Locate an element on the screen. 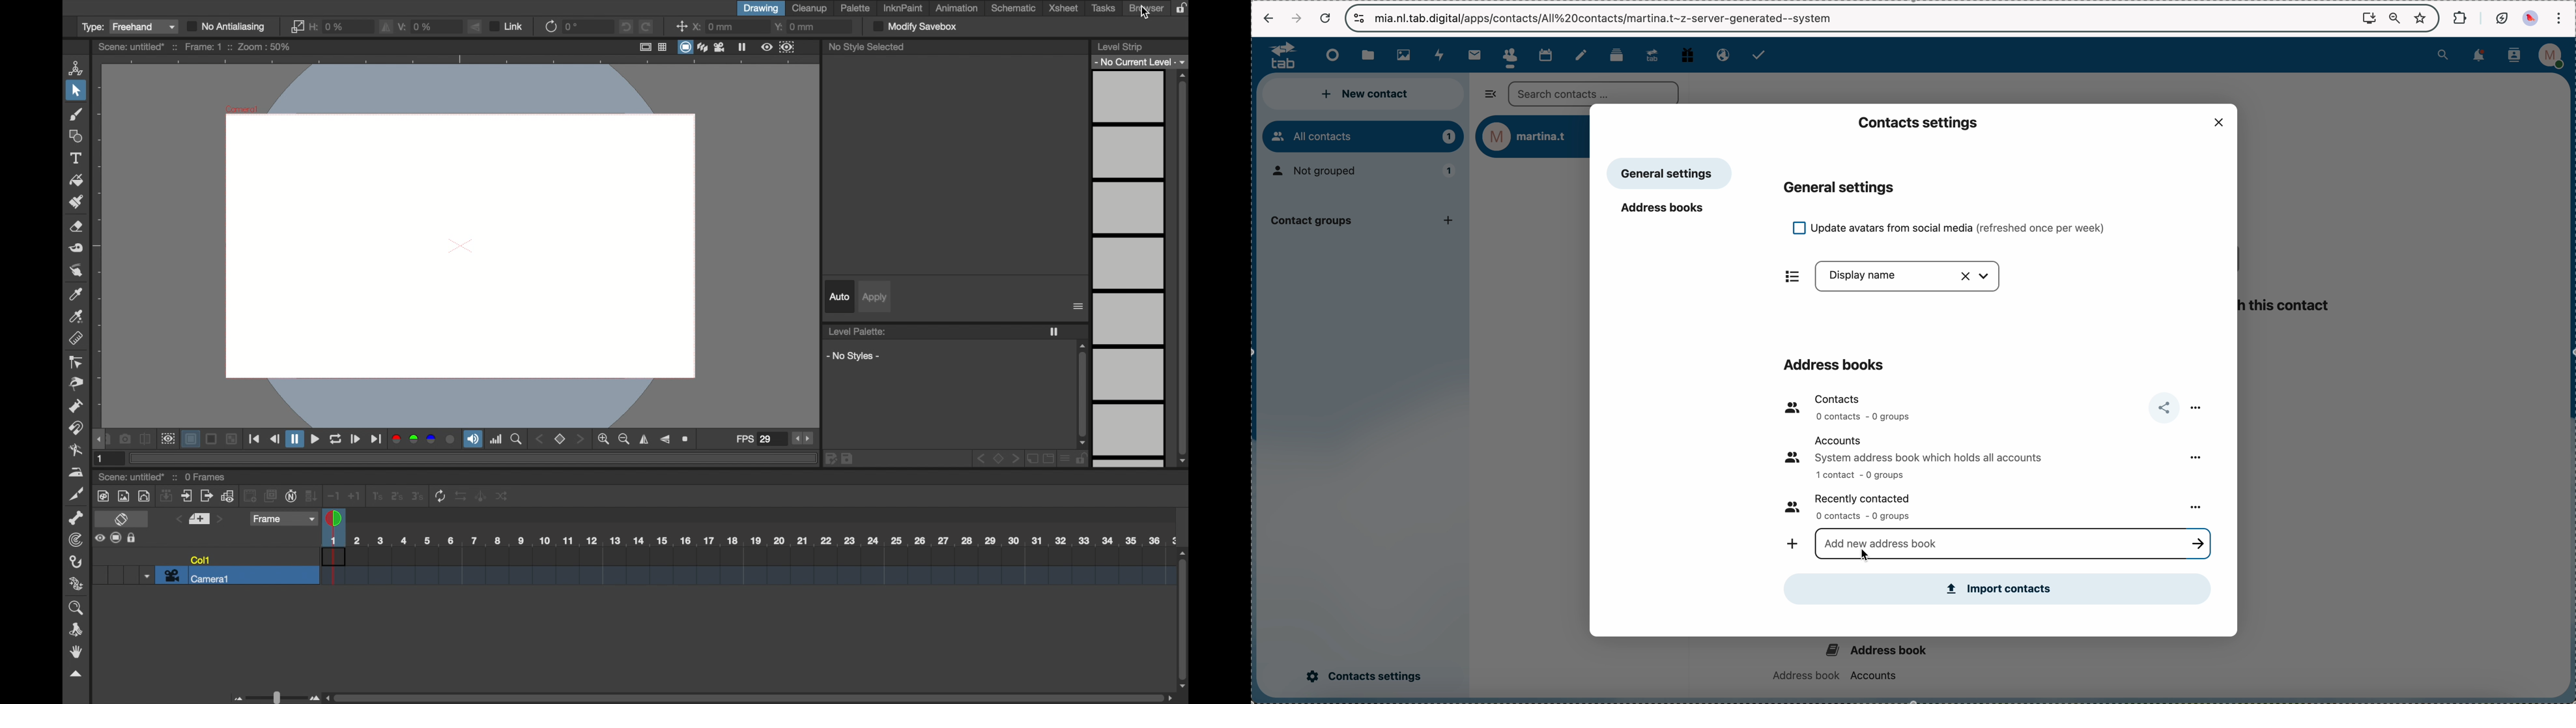 This screenshot has height=728, width=2576. preview is located at coordinates (169, 439).